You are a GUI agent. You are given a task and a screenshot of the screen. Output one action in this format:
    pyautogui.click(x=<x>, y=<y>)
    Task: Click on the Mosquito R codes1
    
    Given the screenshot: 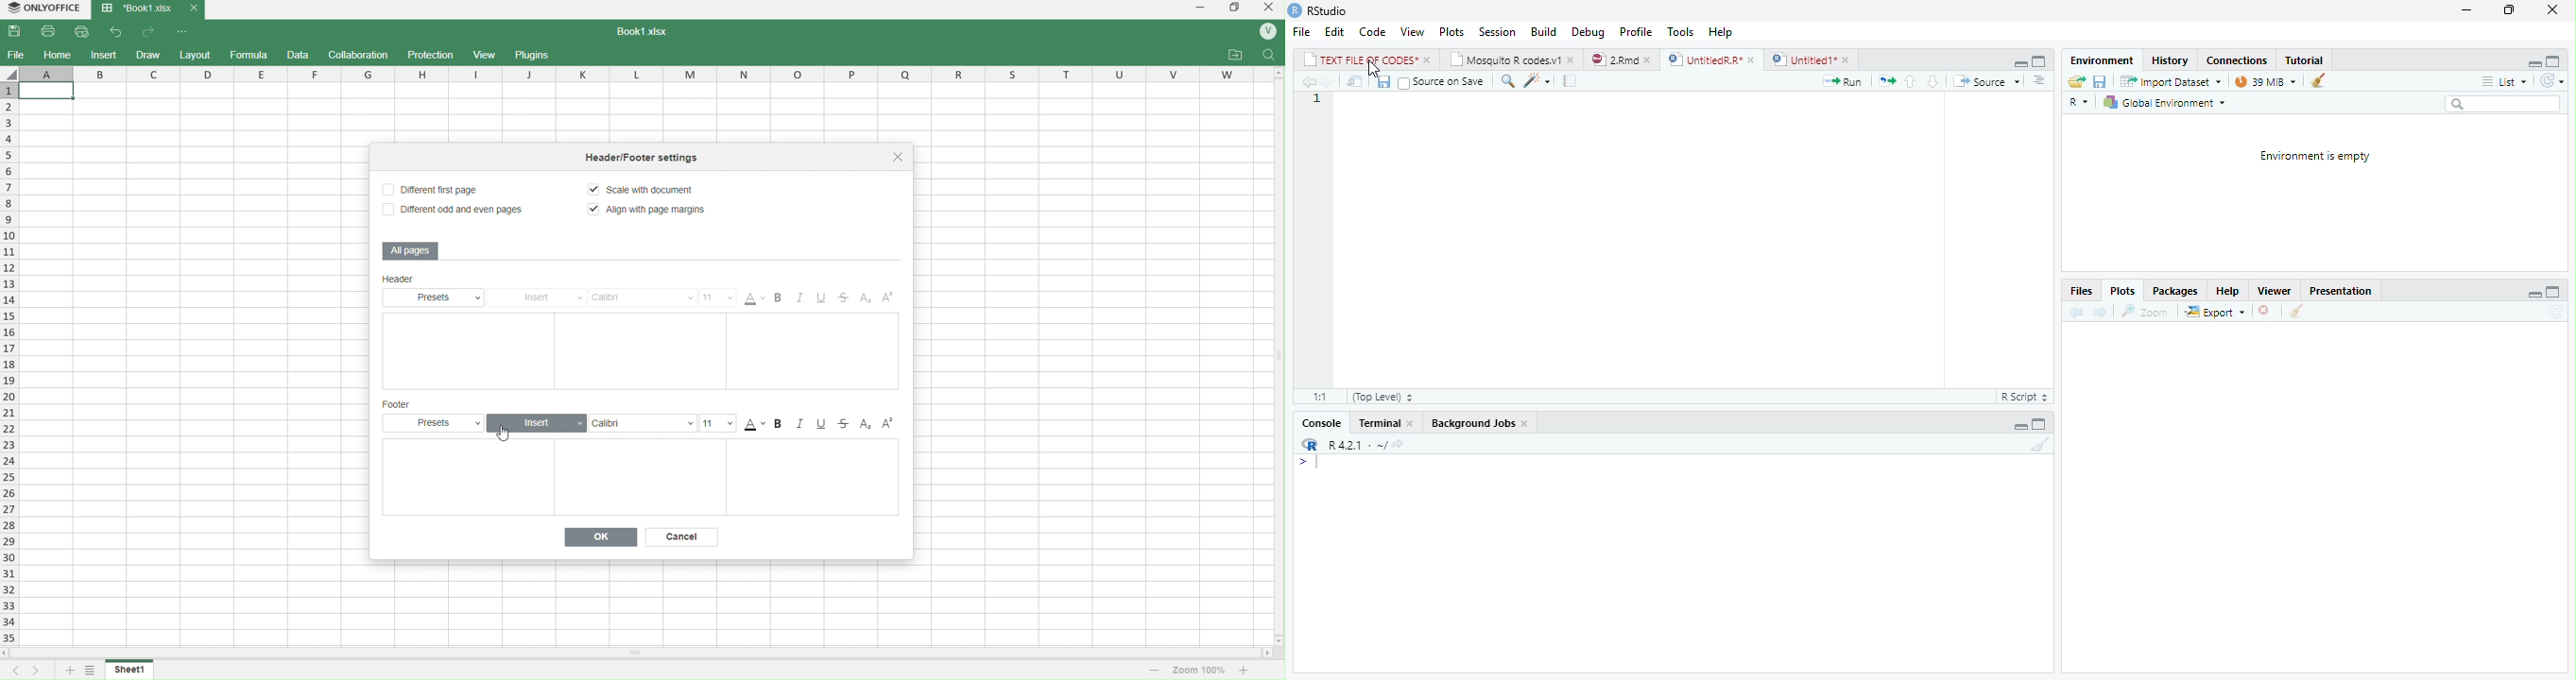 What is the action you would take?
    pyautogui.click(x=1513, y=60)
    